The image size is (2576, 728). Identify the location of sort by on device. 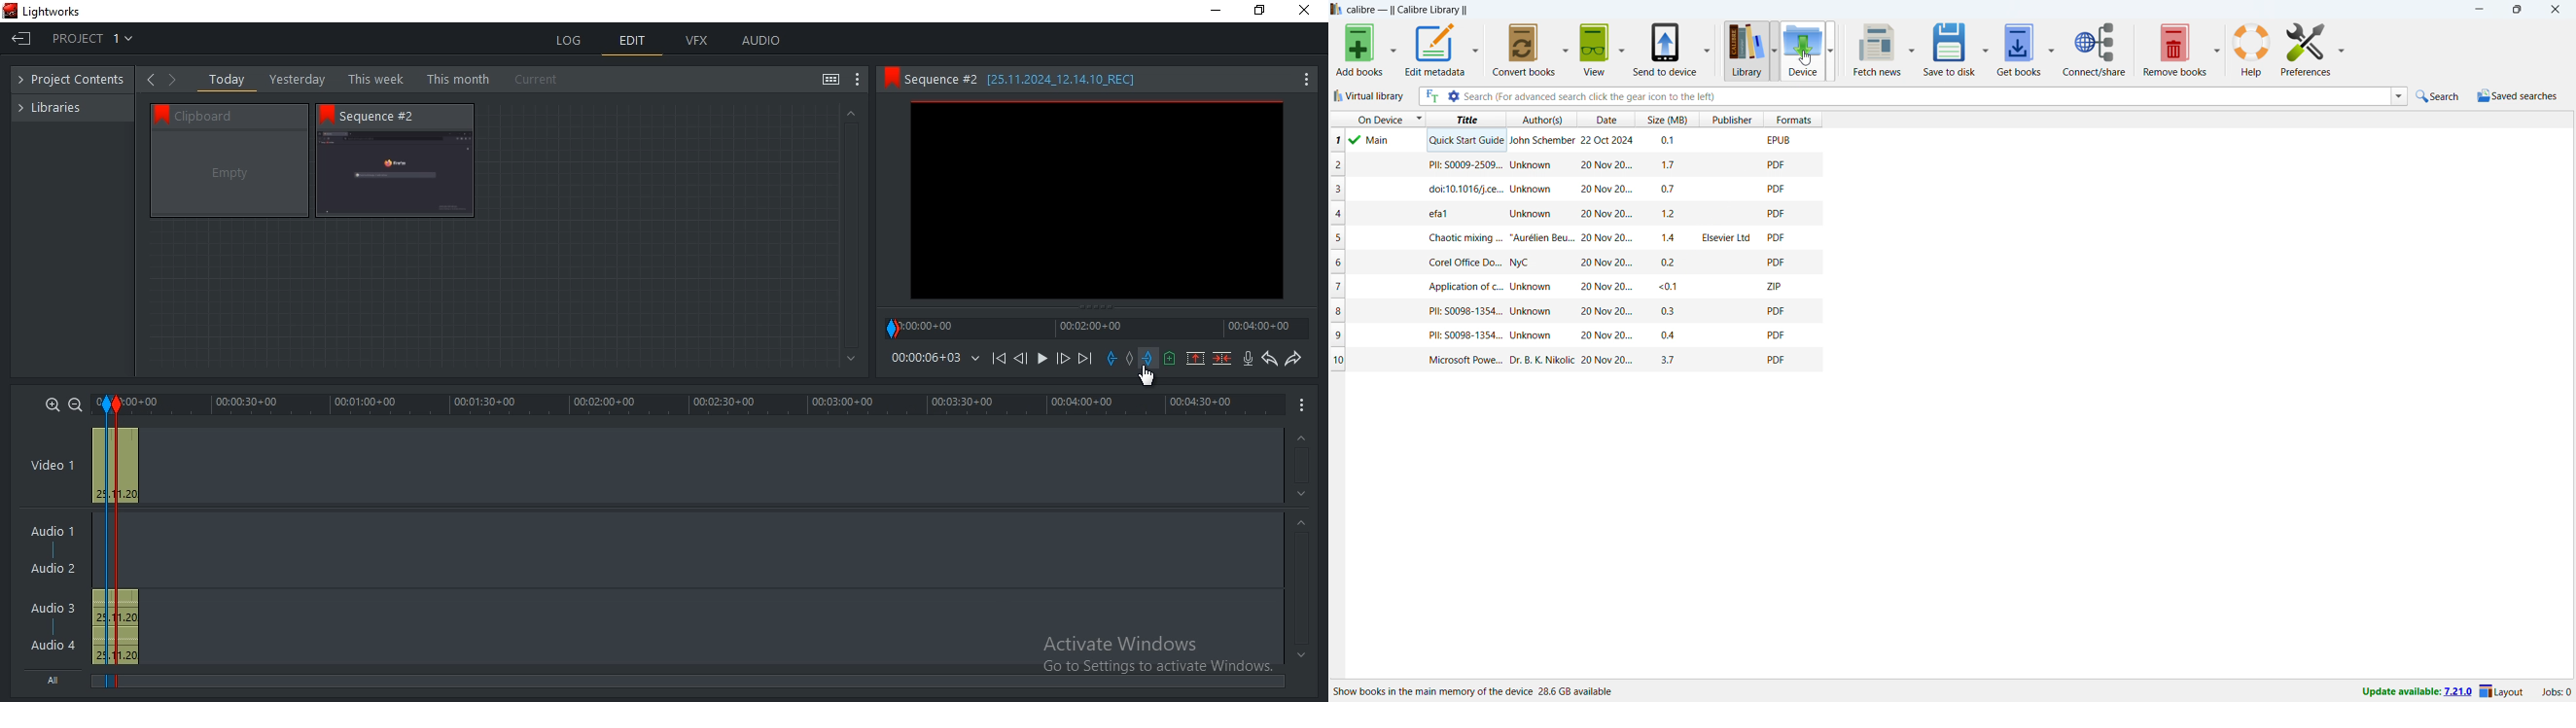
(1376, 120).